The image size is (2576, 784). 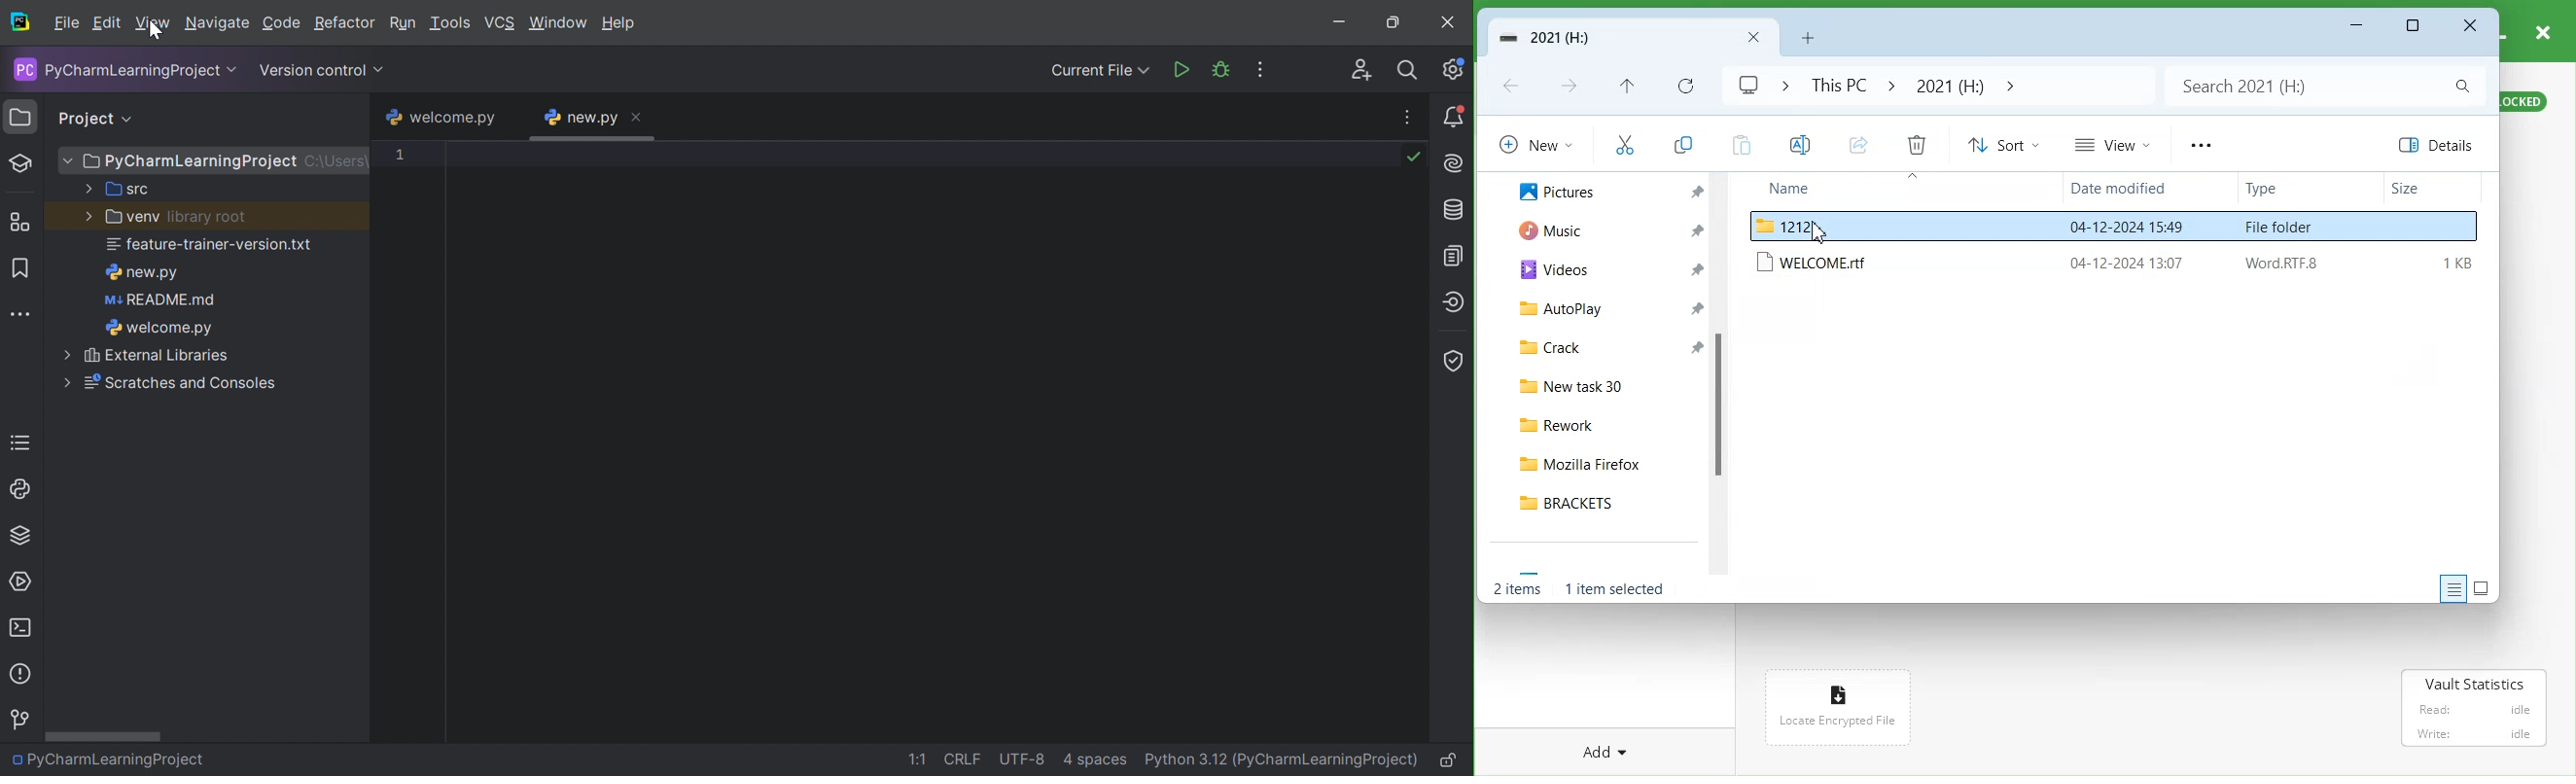 What do you see at coordinates (1857, 144) in the screenshot?
I see `Share` at bounding box center [1857, 144].